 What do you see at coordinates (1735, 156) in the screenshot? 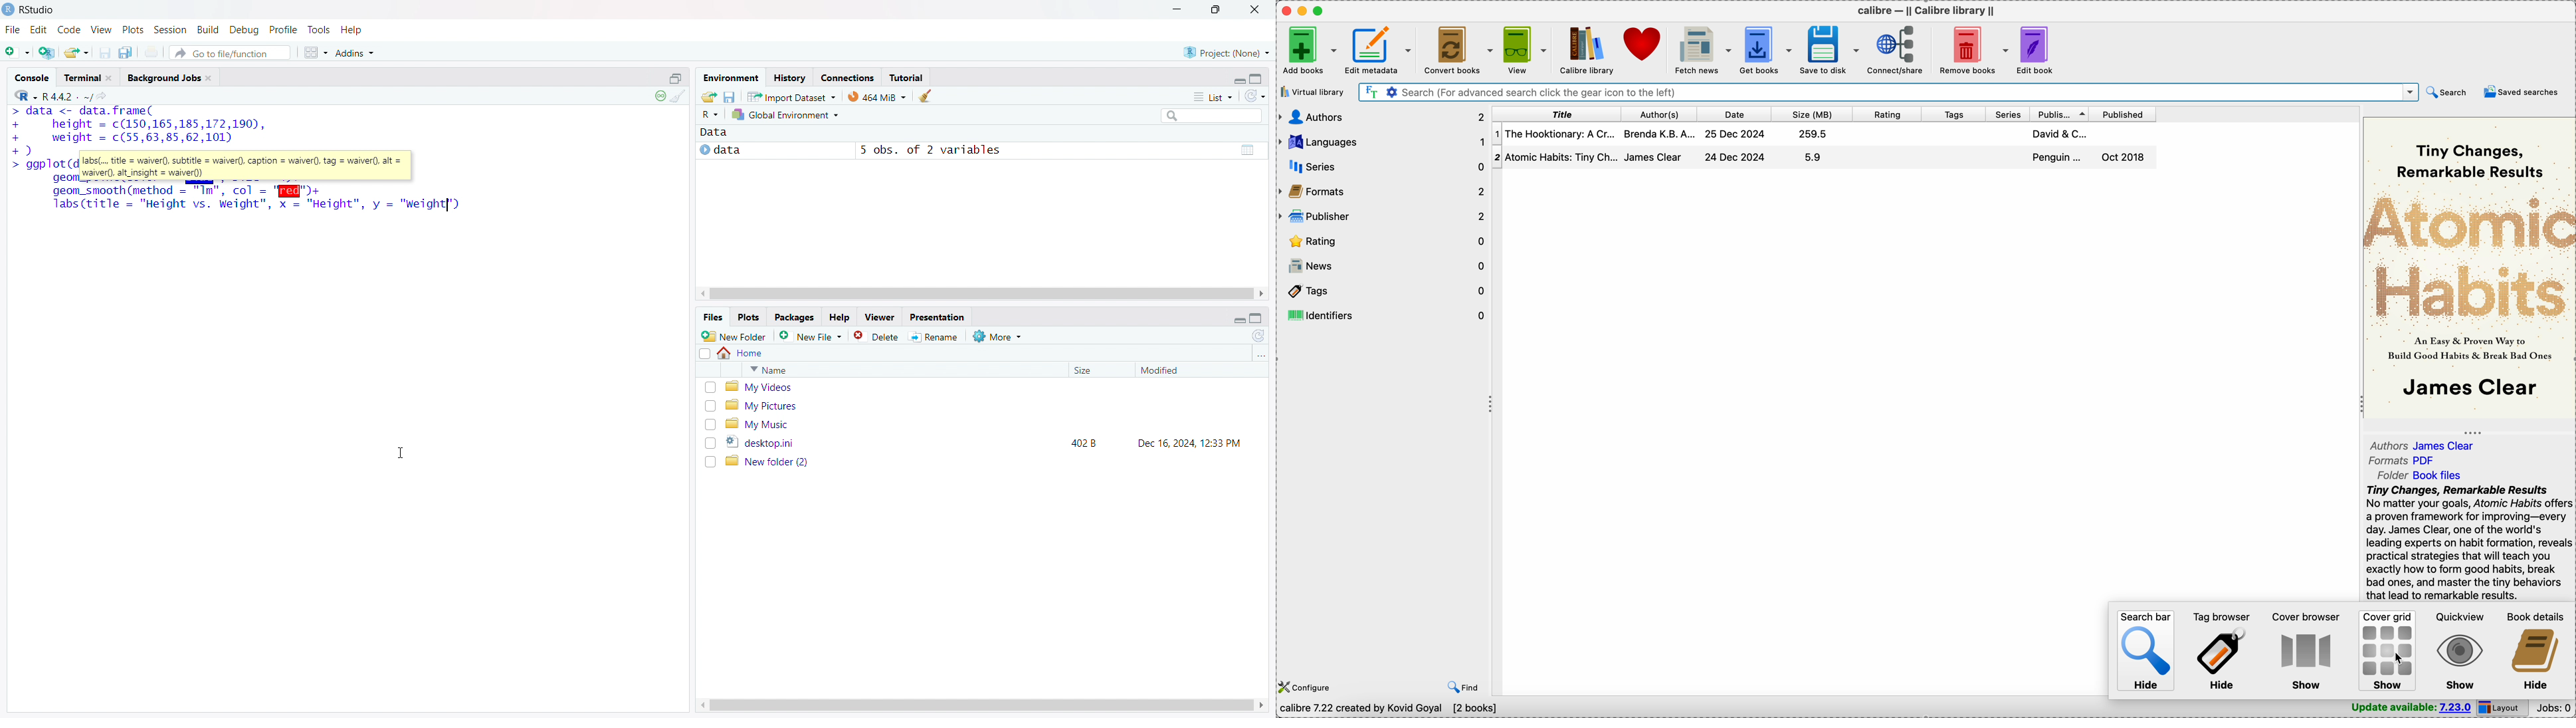
I see `24 Dec 2024` at bounding box center [1735, 156].